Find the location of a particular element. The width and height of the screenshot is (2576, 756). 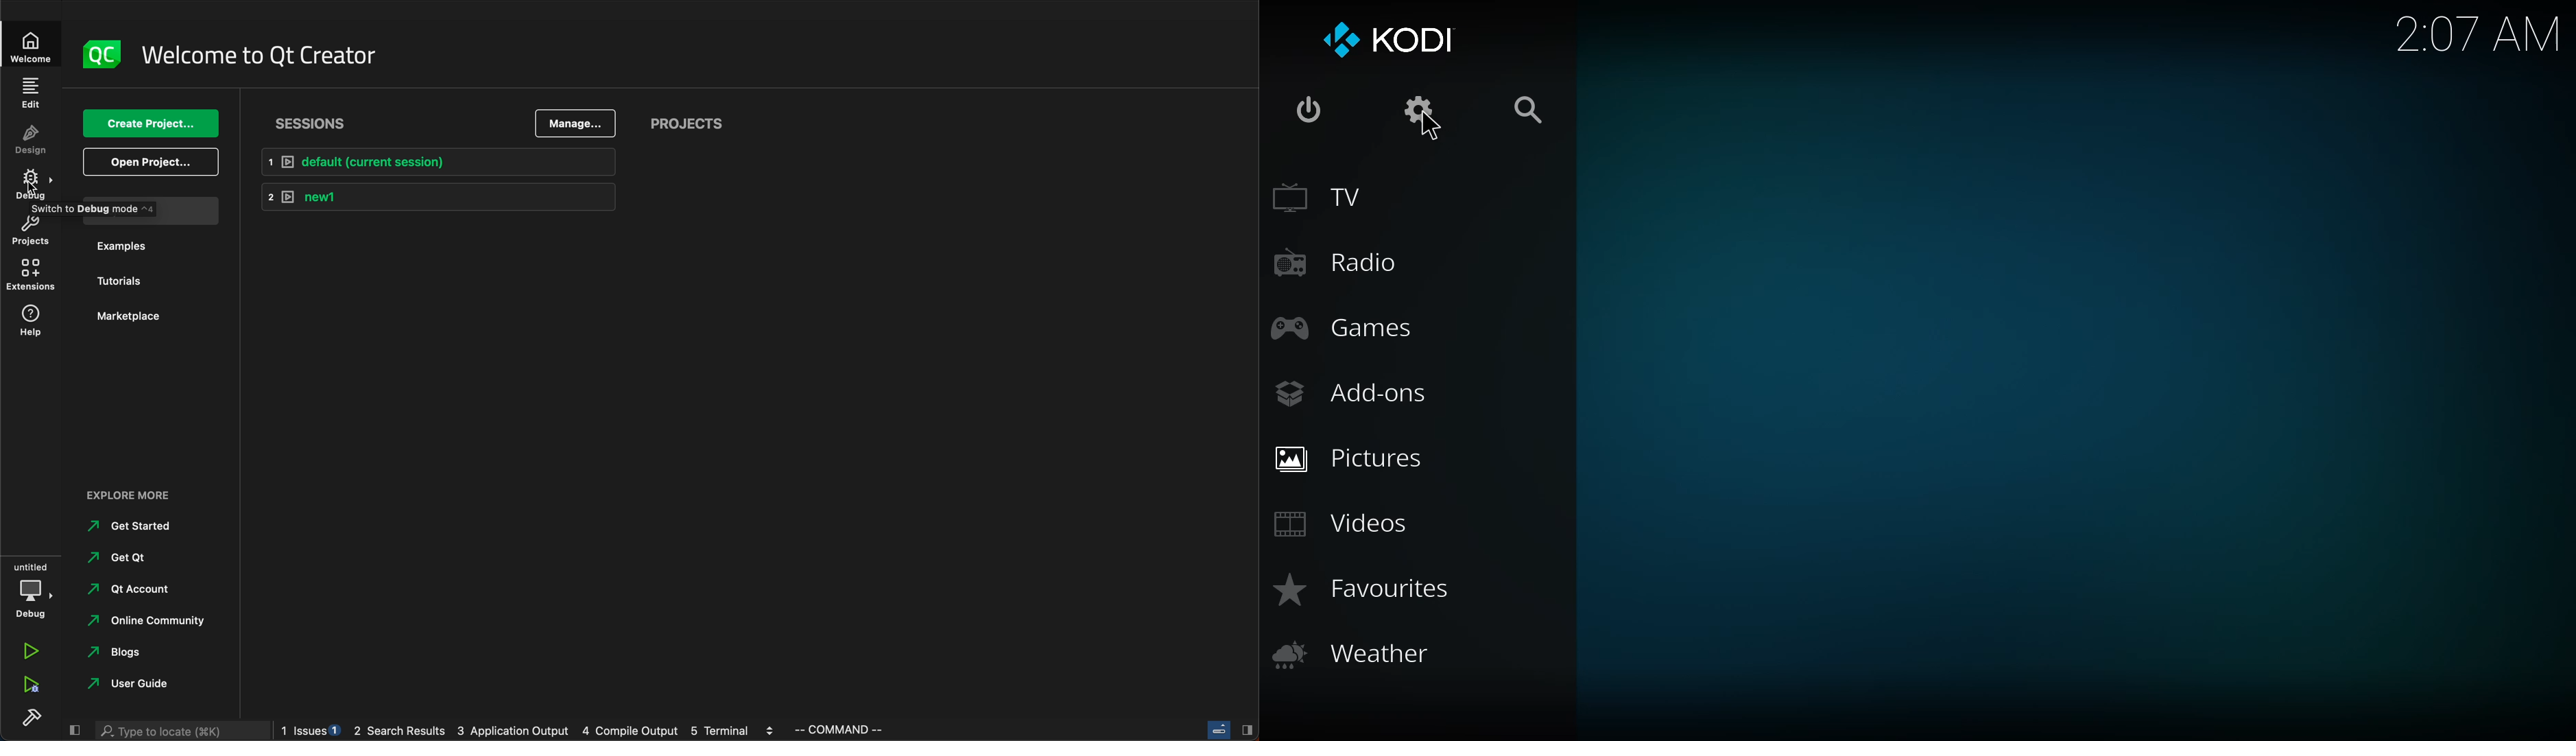

search result is located at coordinates (402, 733).